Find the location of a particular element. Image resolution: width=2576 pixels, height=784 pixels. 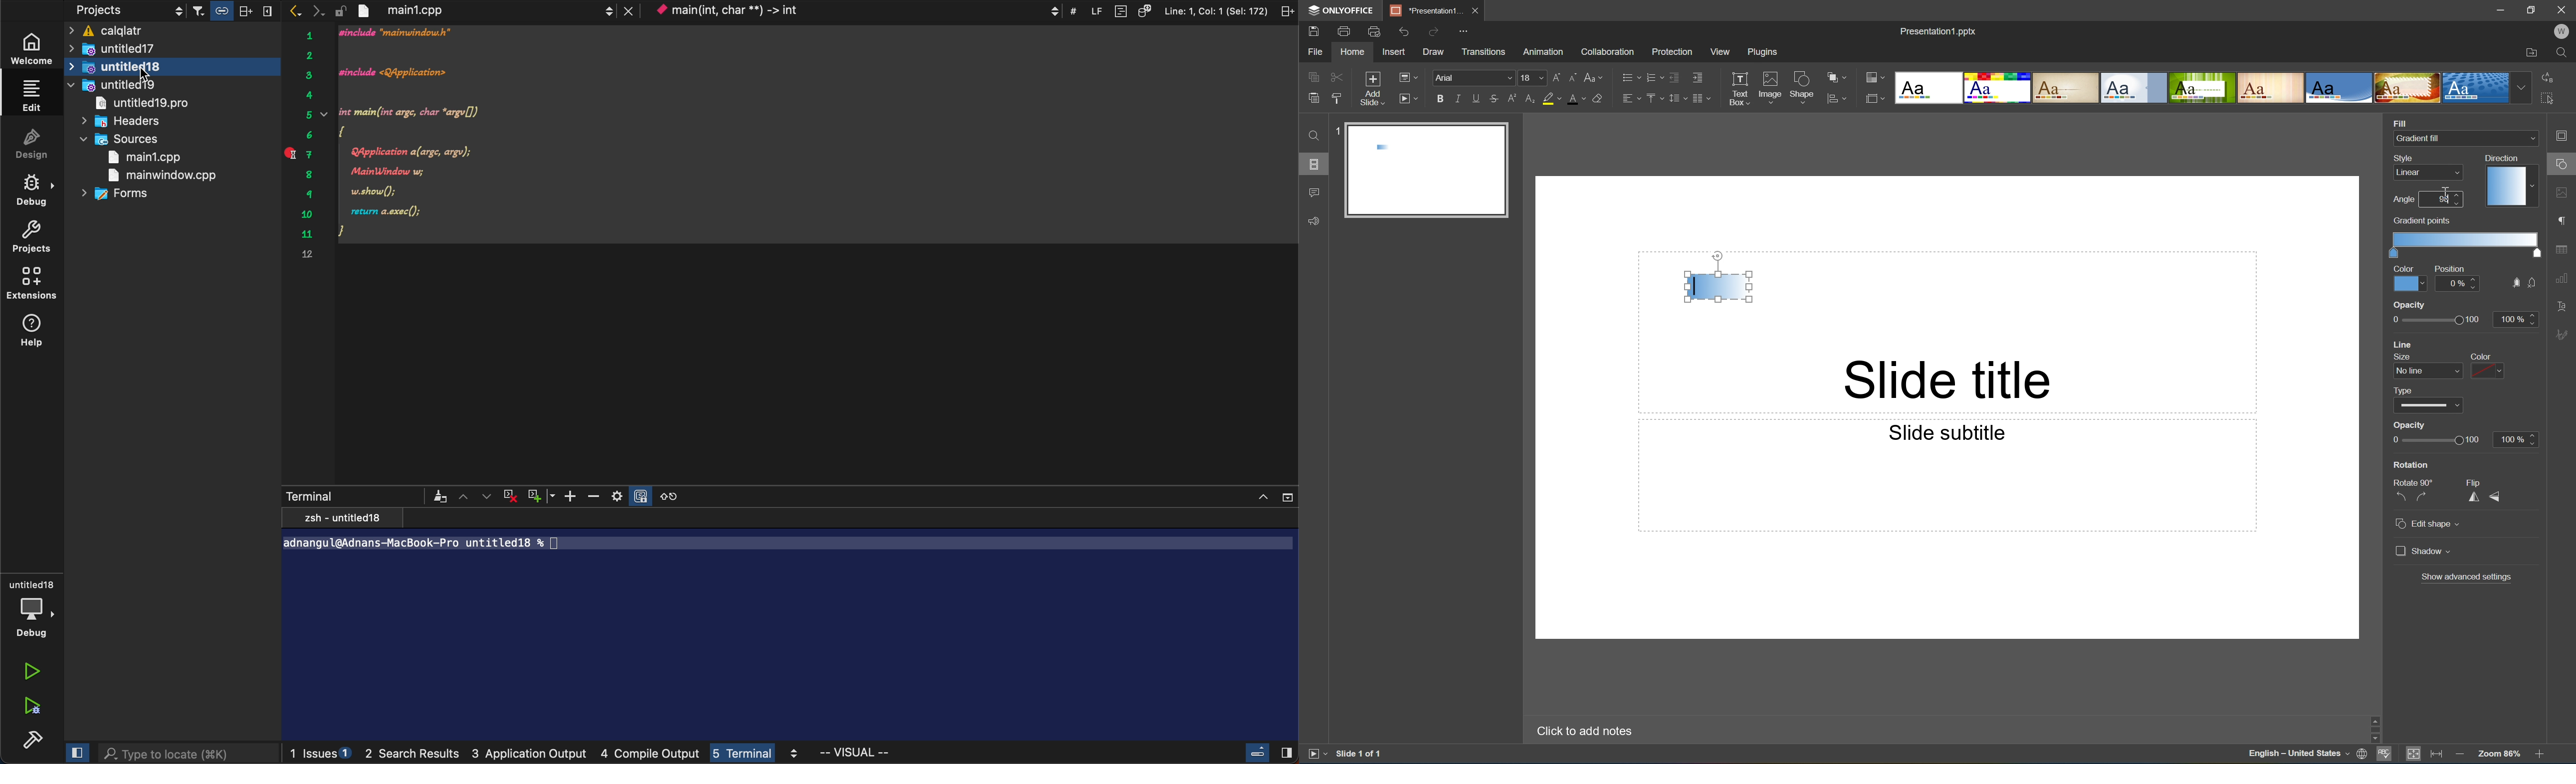

terminal is located at coordinates (790, 622).